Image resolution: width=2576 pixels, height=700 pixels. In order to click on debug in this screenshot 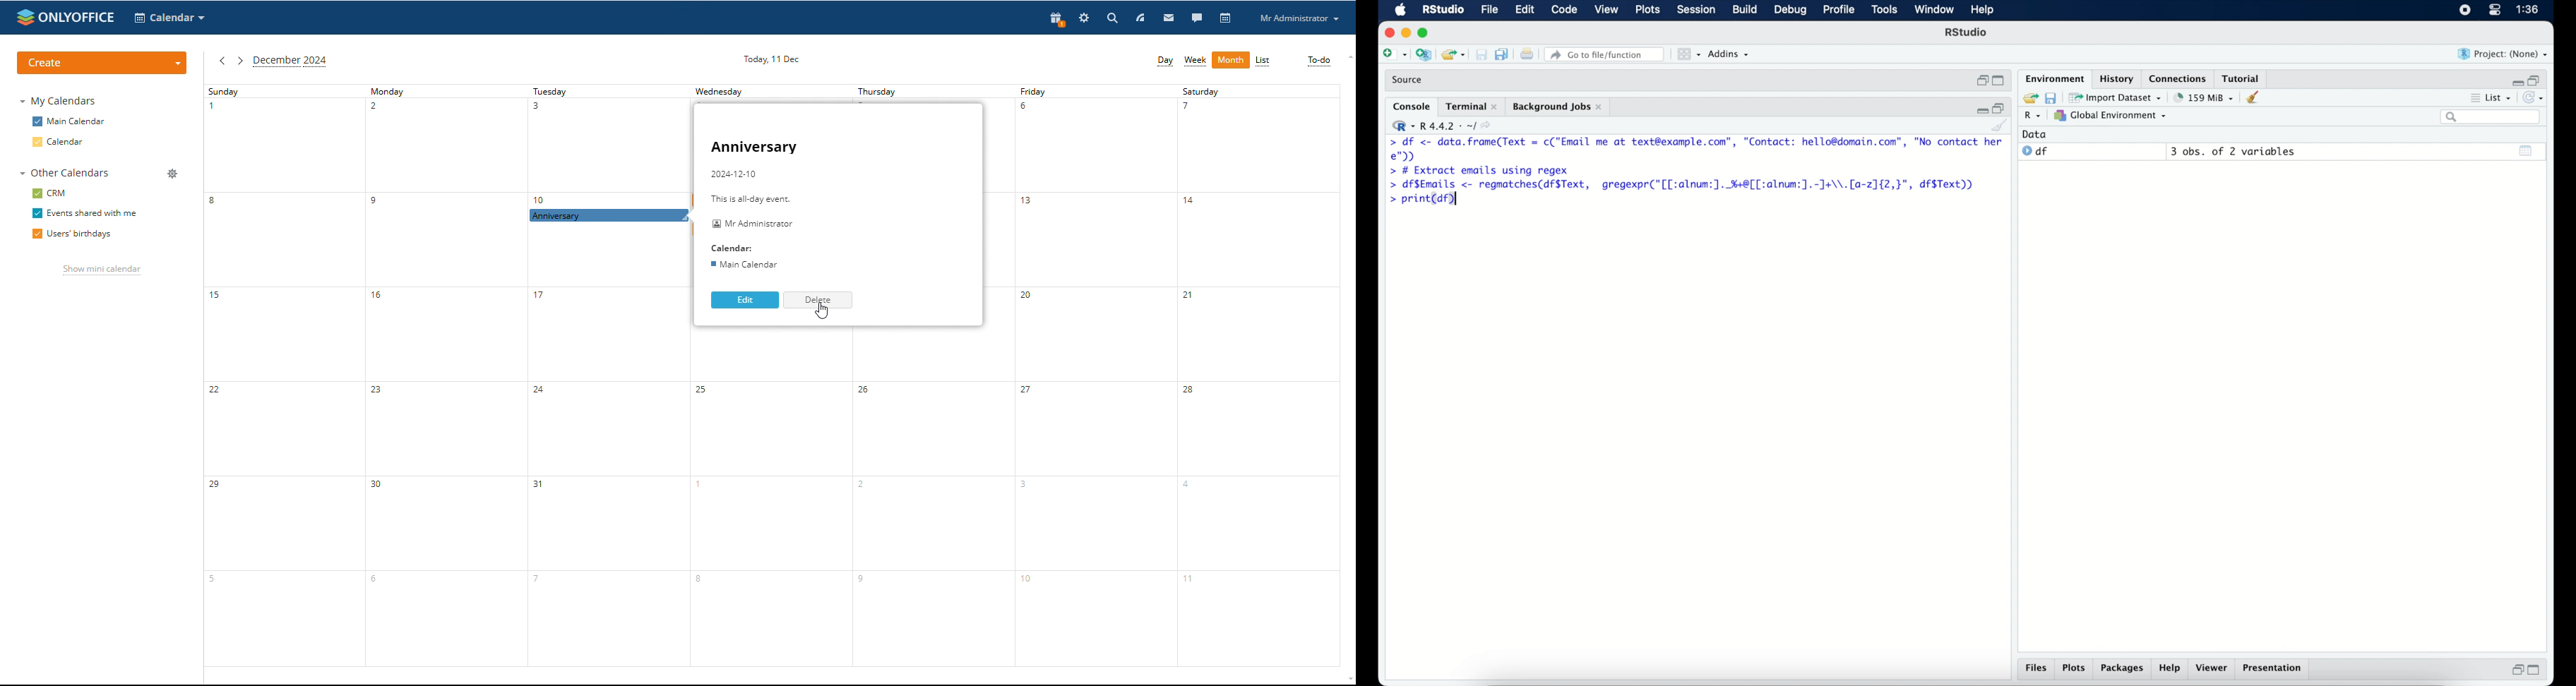, I will do `click(1790, 11)`.